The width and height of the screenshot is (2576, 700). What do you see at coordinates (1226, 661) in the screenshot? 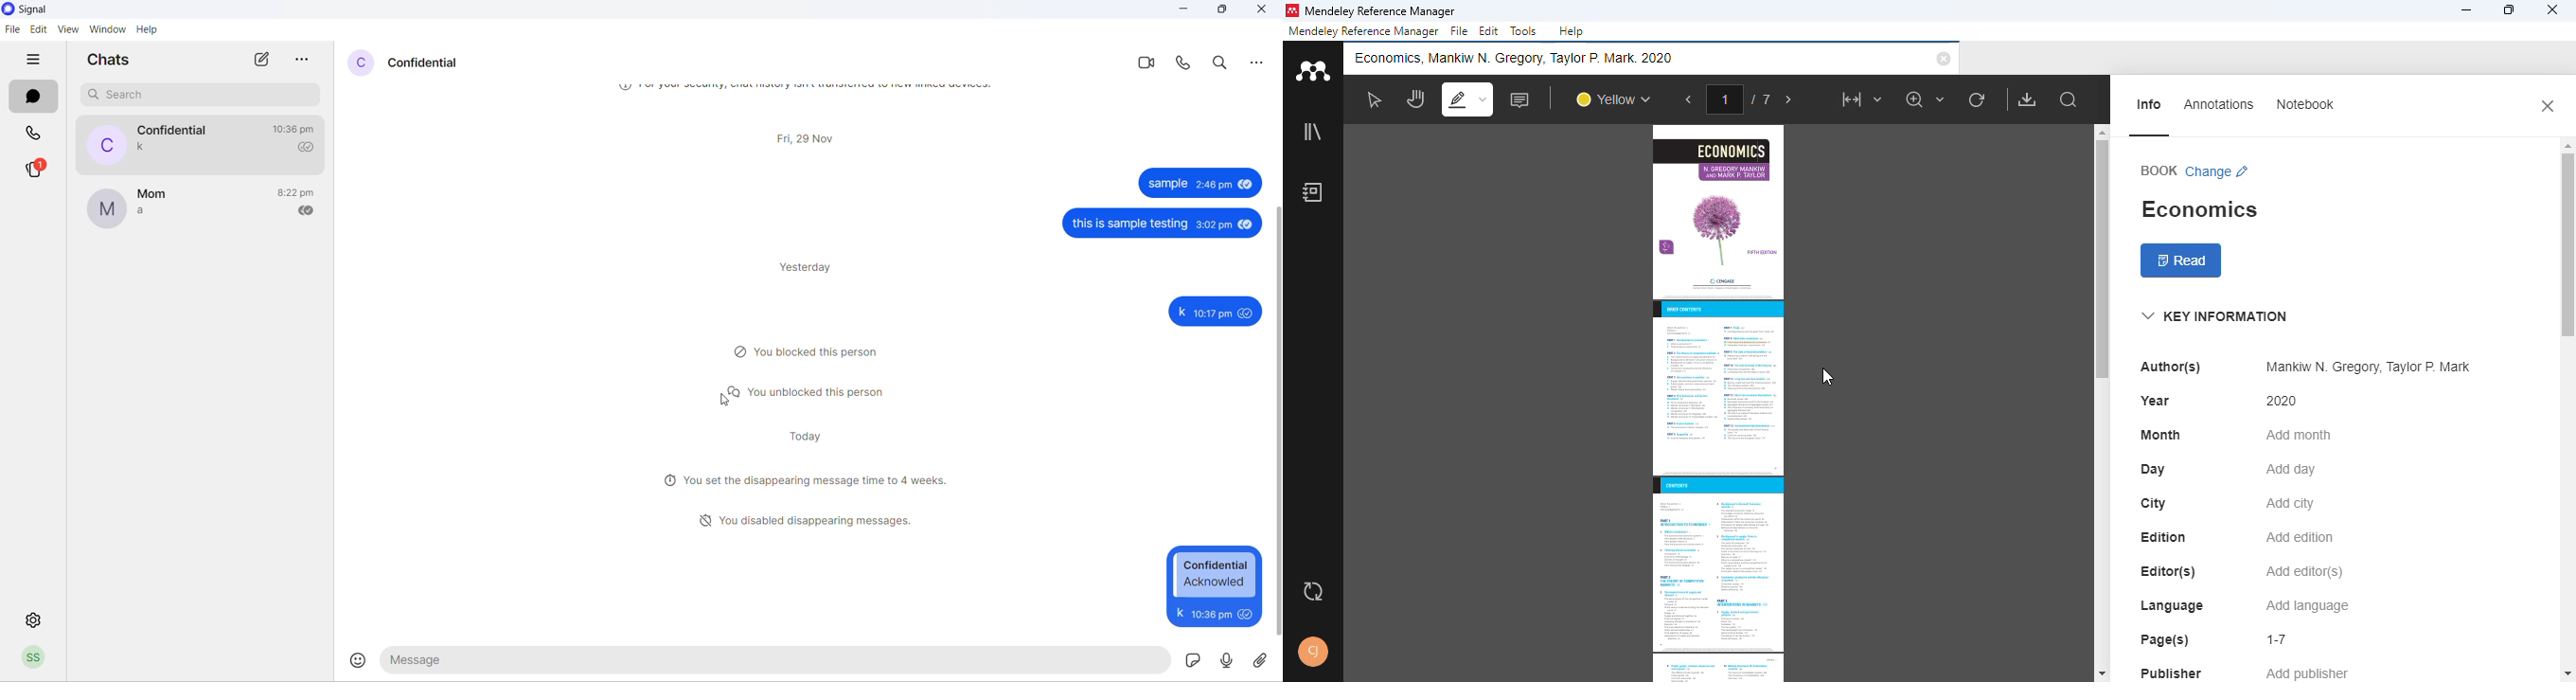
I see `voice note` at bounding box center [1226, 661].